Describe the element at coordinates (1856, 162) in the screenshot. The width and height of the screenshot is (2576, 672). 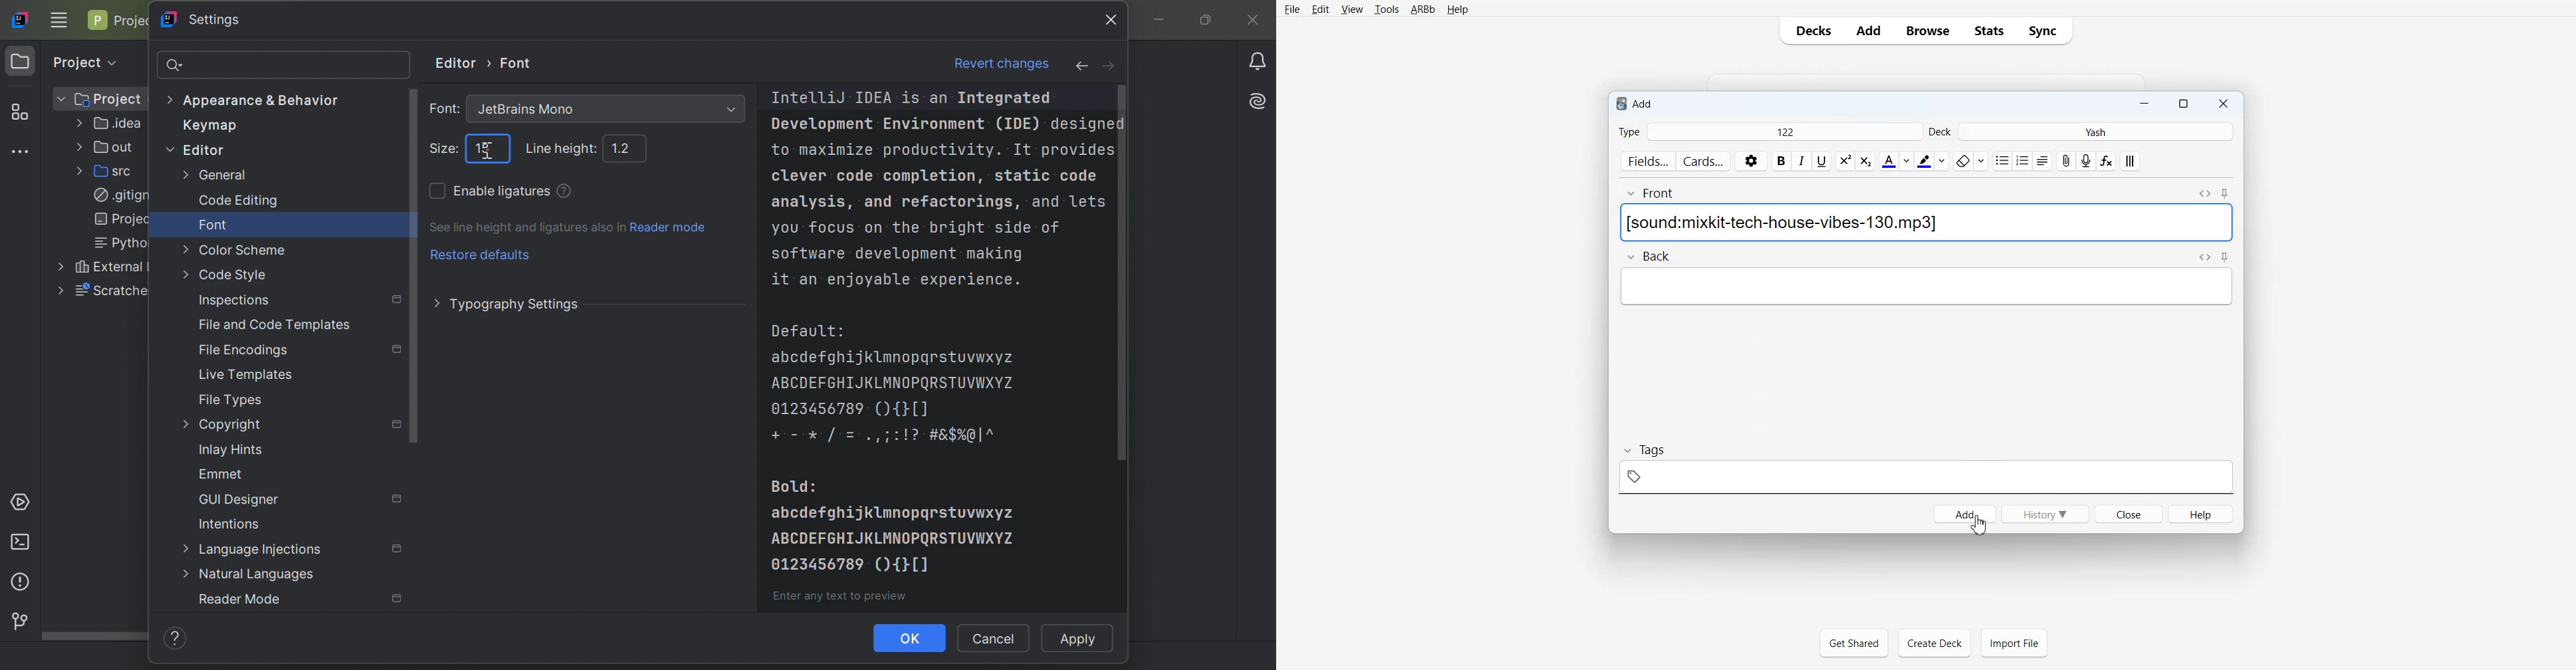
I see `style` at that location.